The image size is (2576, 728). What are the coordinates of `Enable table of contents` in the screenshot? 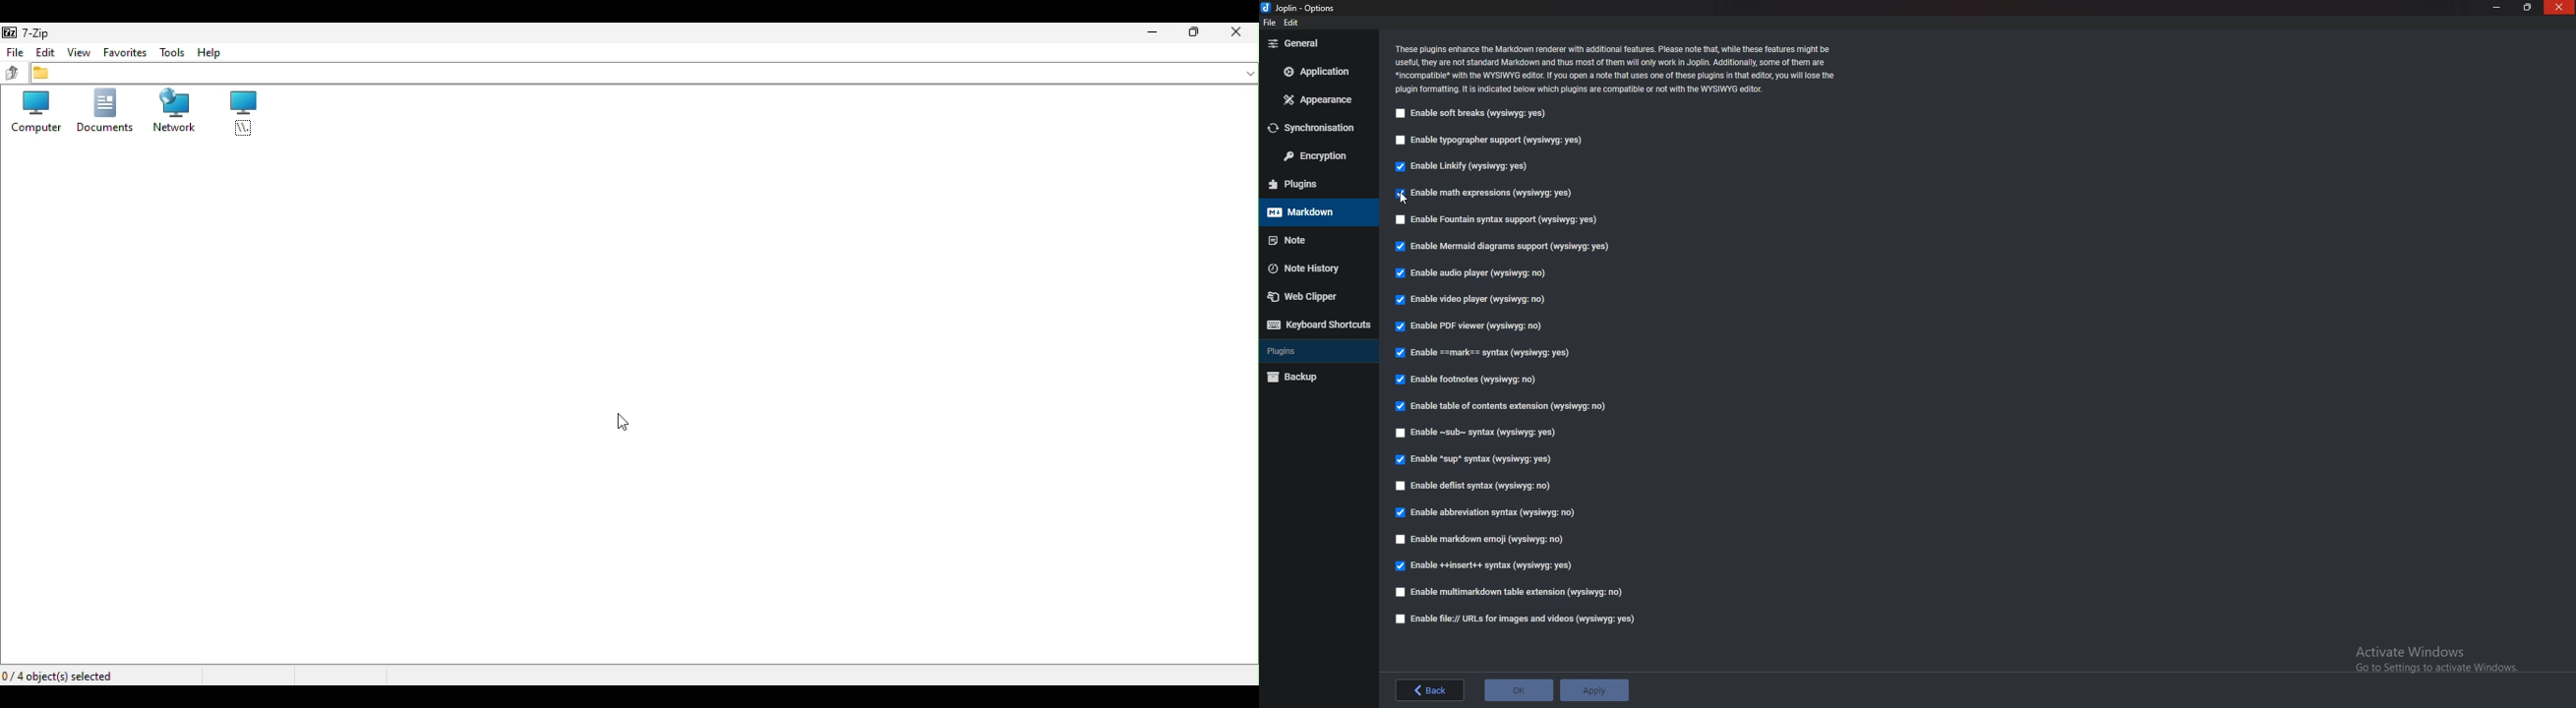 It's located at (1503, 406).